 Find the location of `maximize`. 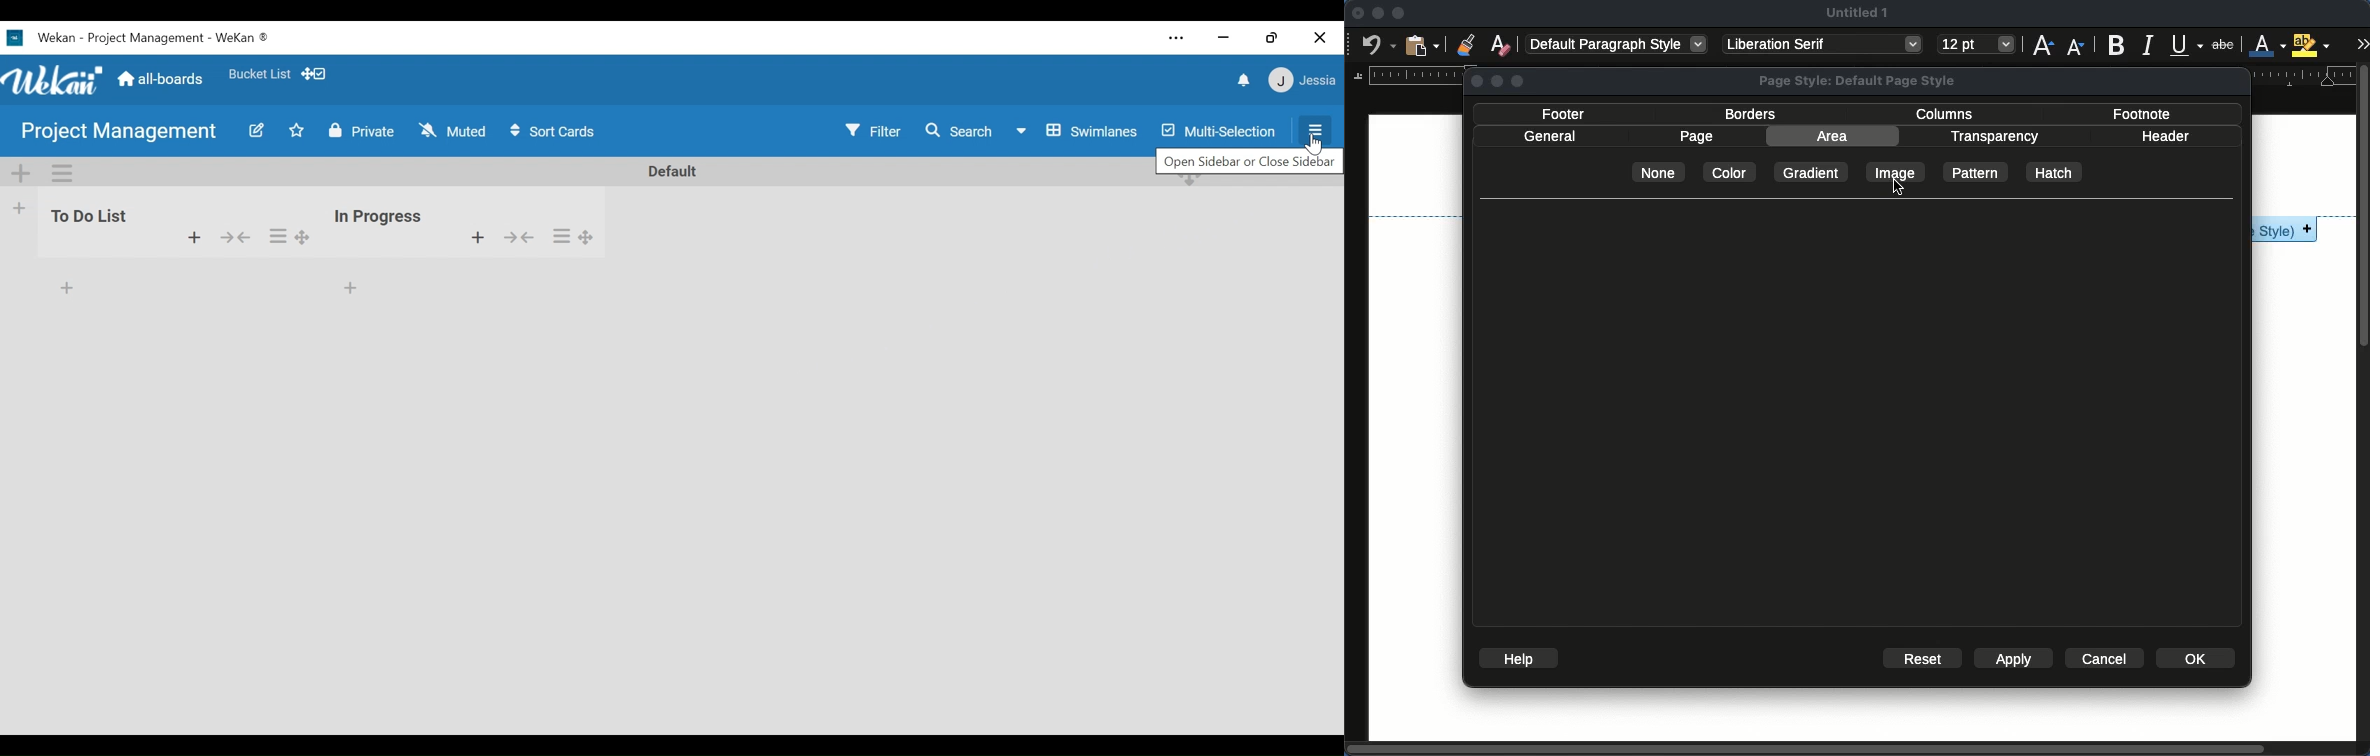

maximize is located at coordinates (1399, 13).